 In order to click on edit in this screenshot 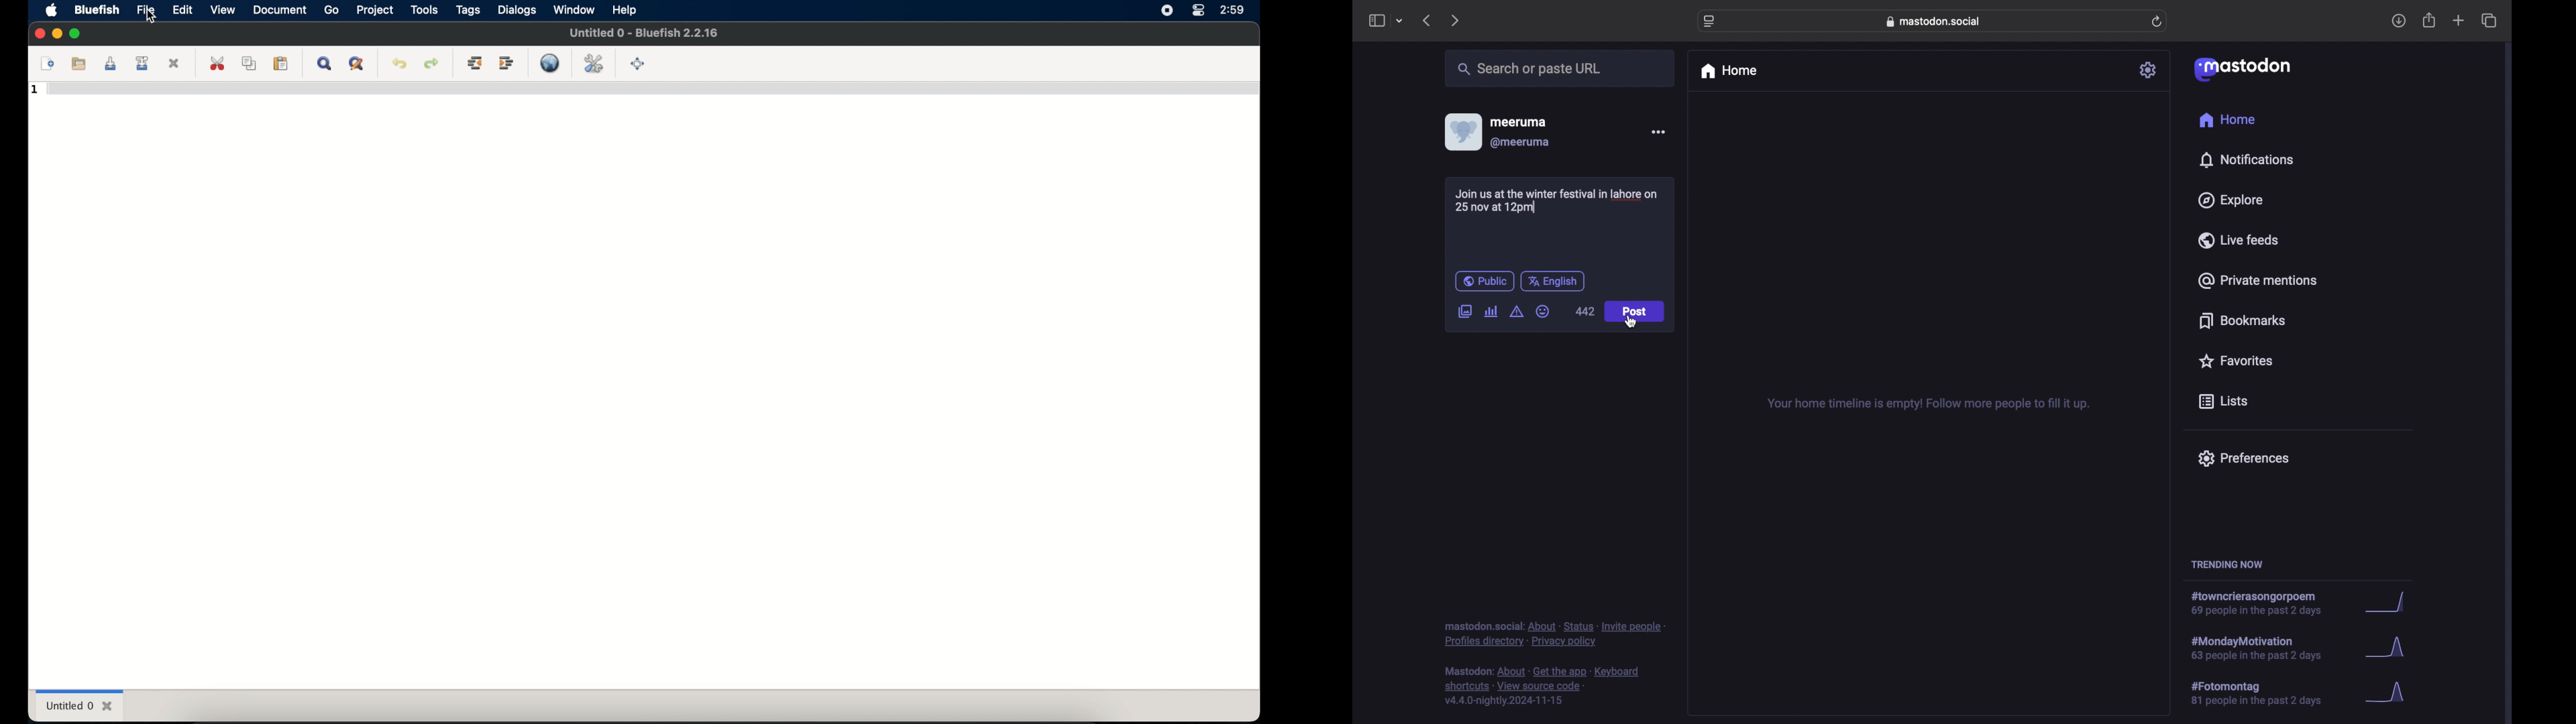, I will do `click(184, 9)`.